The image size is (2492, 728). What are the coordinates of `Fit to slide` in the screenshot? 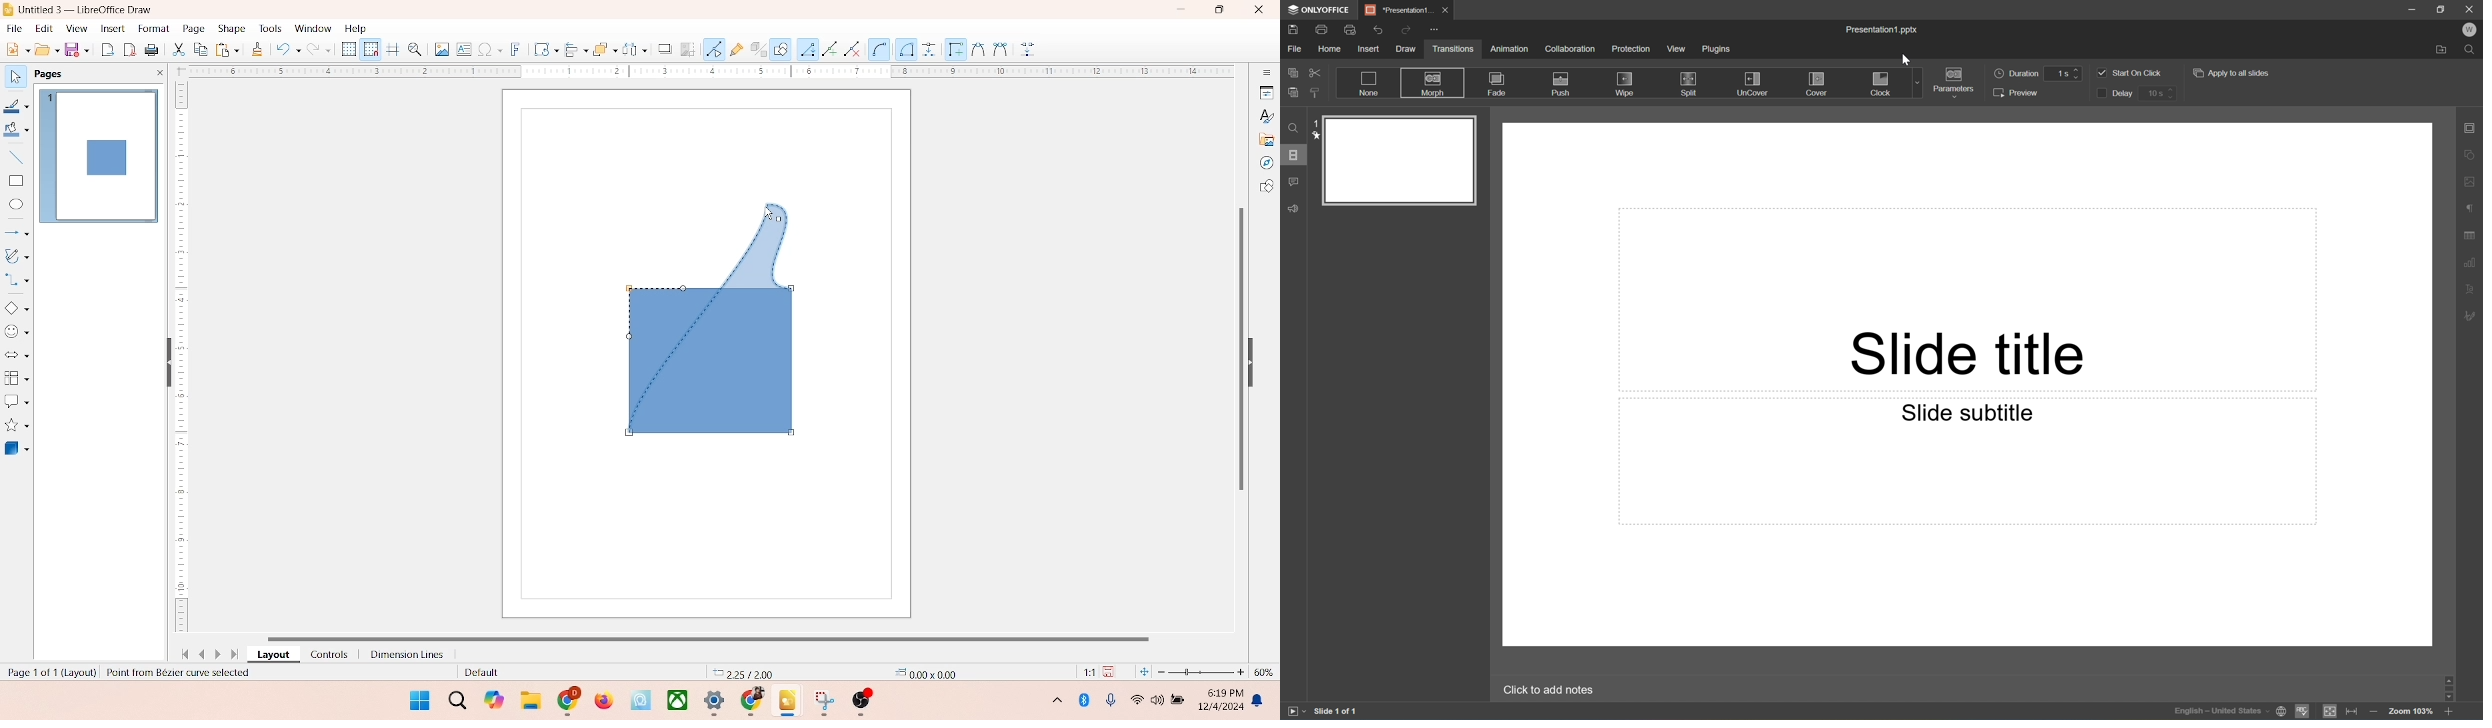 It's located at (2329, 713).